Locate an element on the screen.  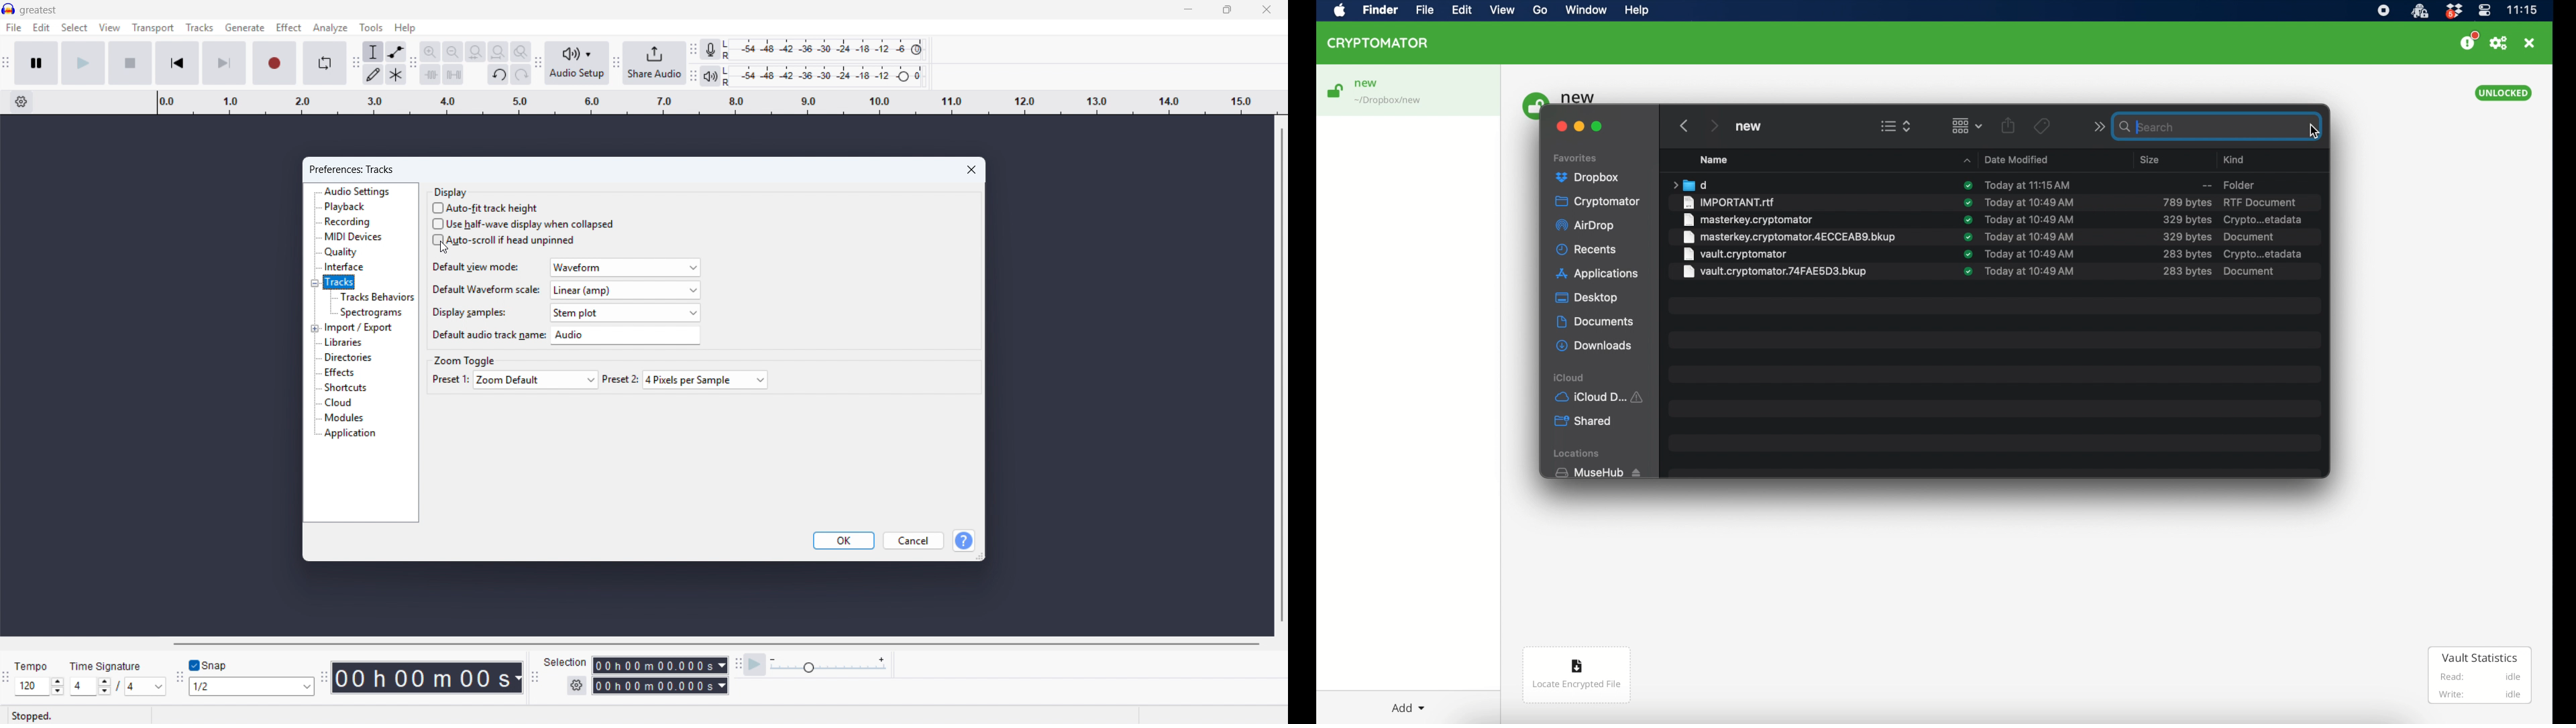
Analyse  is located at coordinates (331, 28).